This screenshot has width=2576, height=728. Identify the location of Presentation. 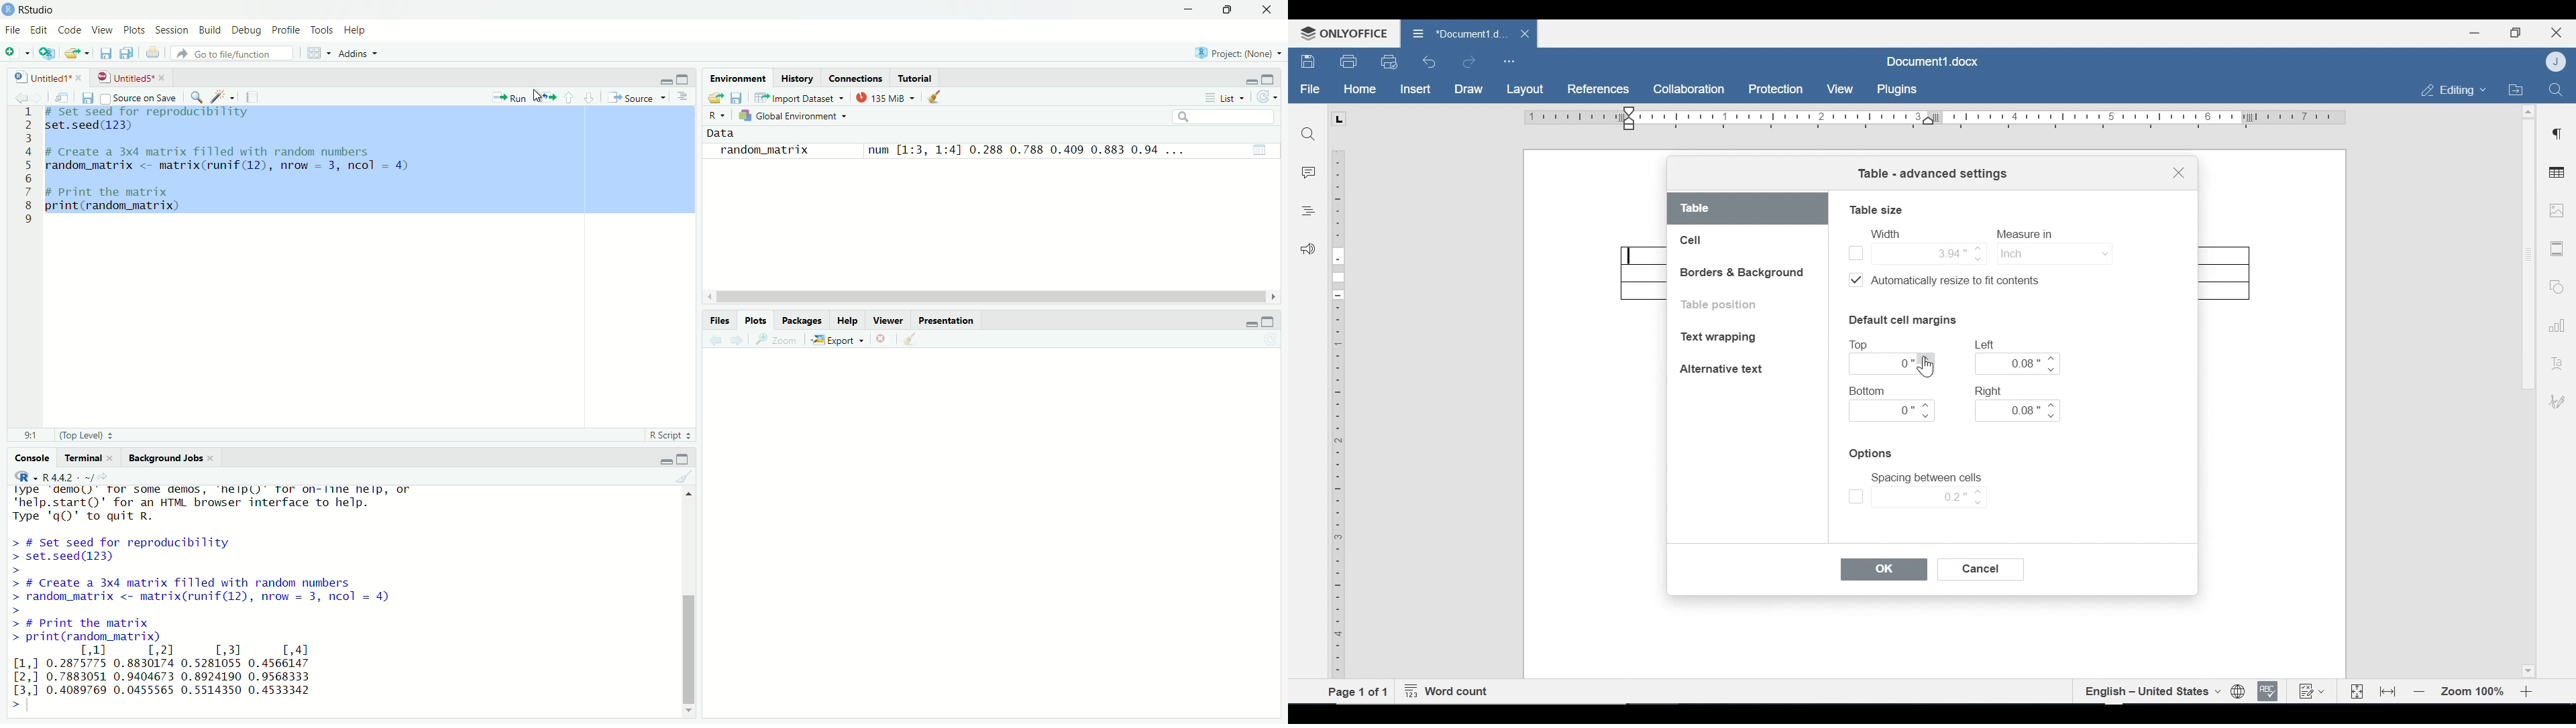
(949, 322).